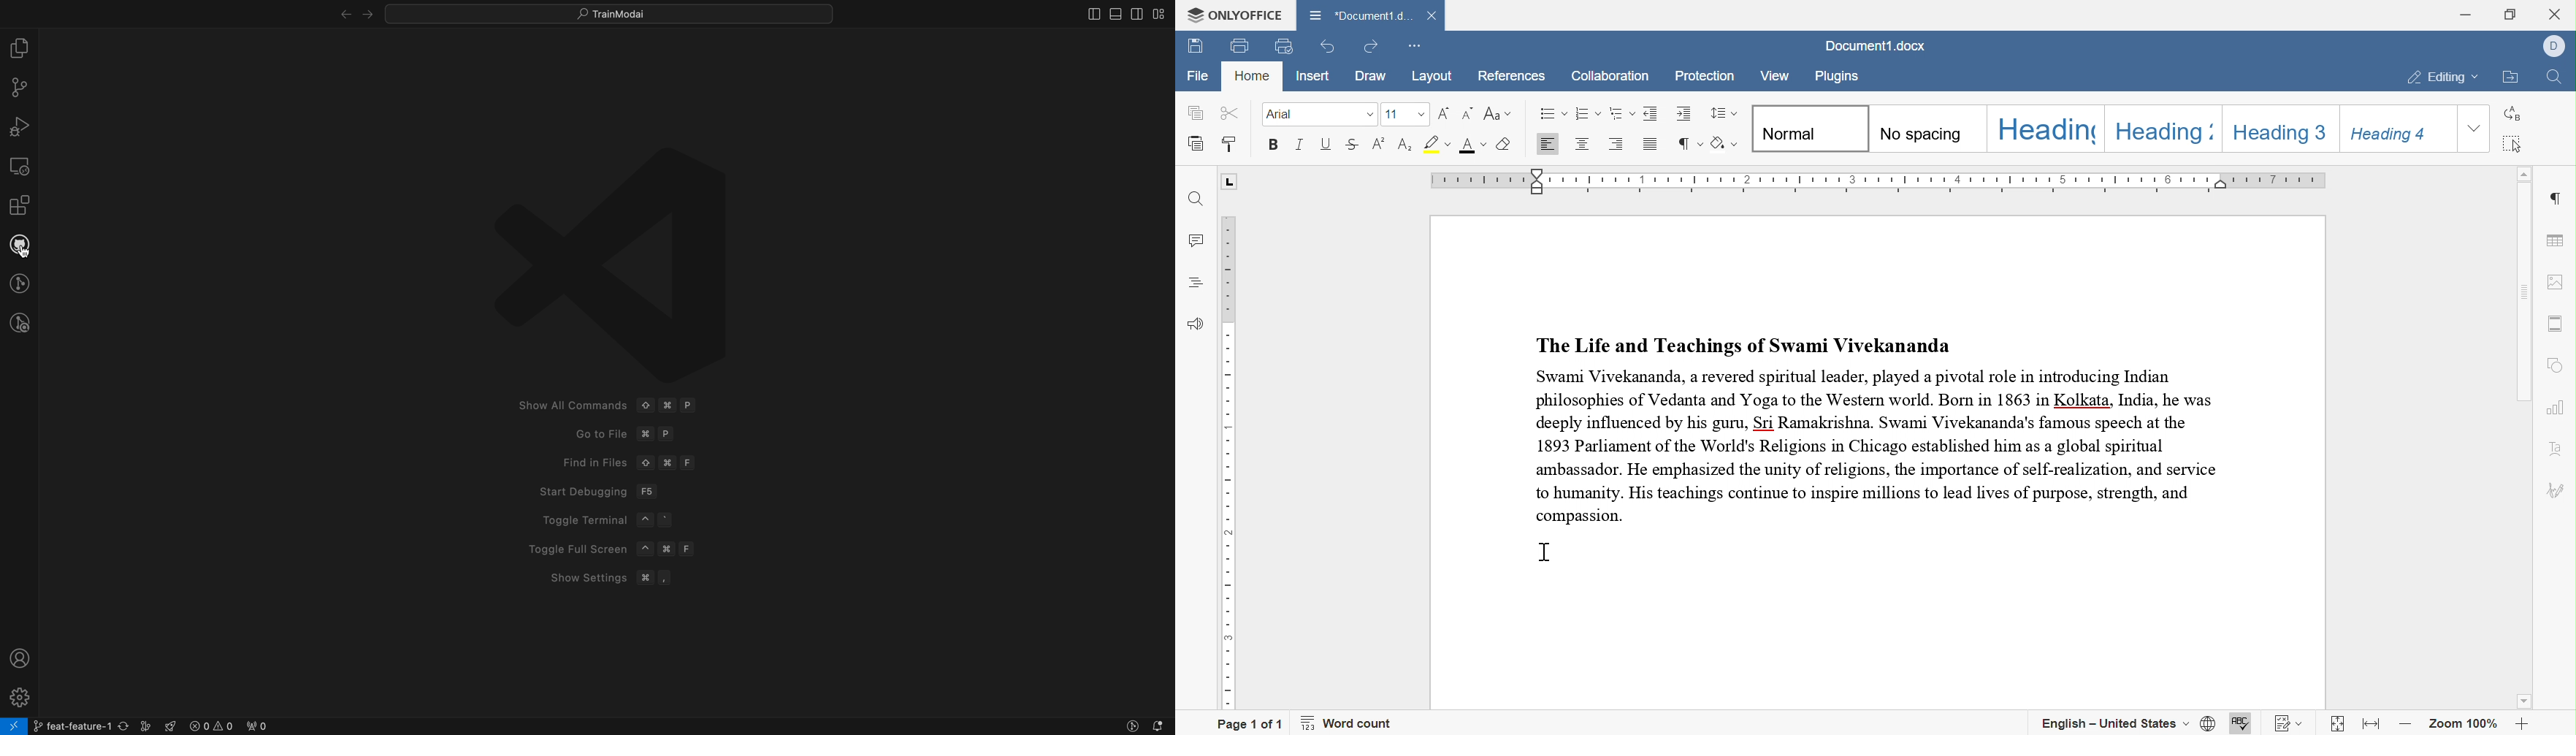 The width and height of the screenshot is (2576, 756). Describe the element at coordinates (2464, 727) in the screenshot. I see `zoom 100%` at that location.